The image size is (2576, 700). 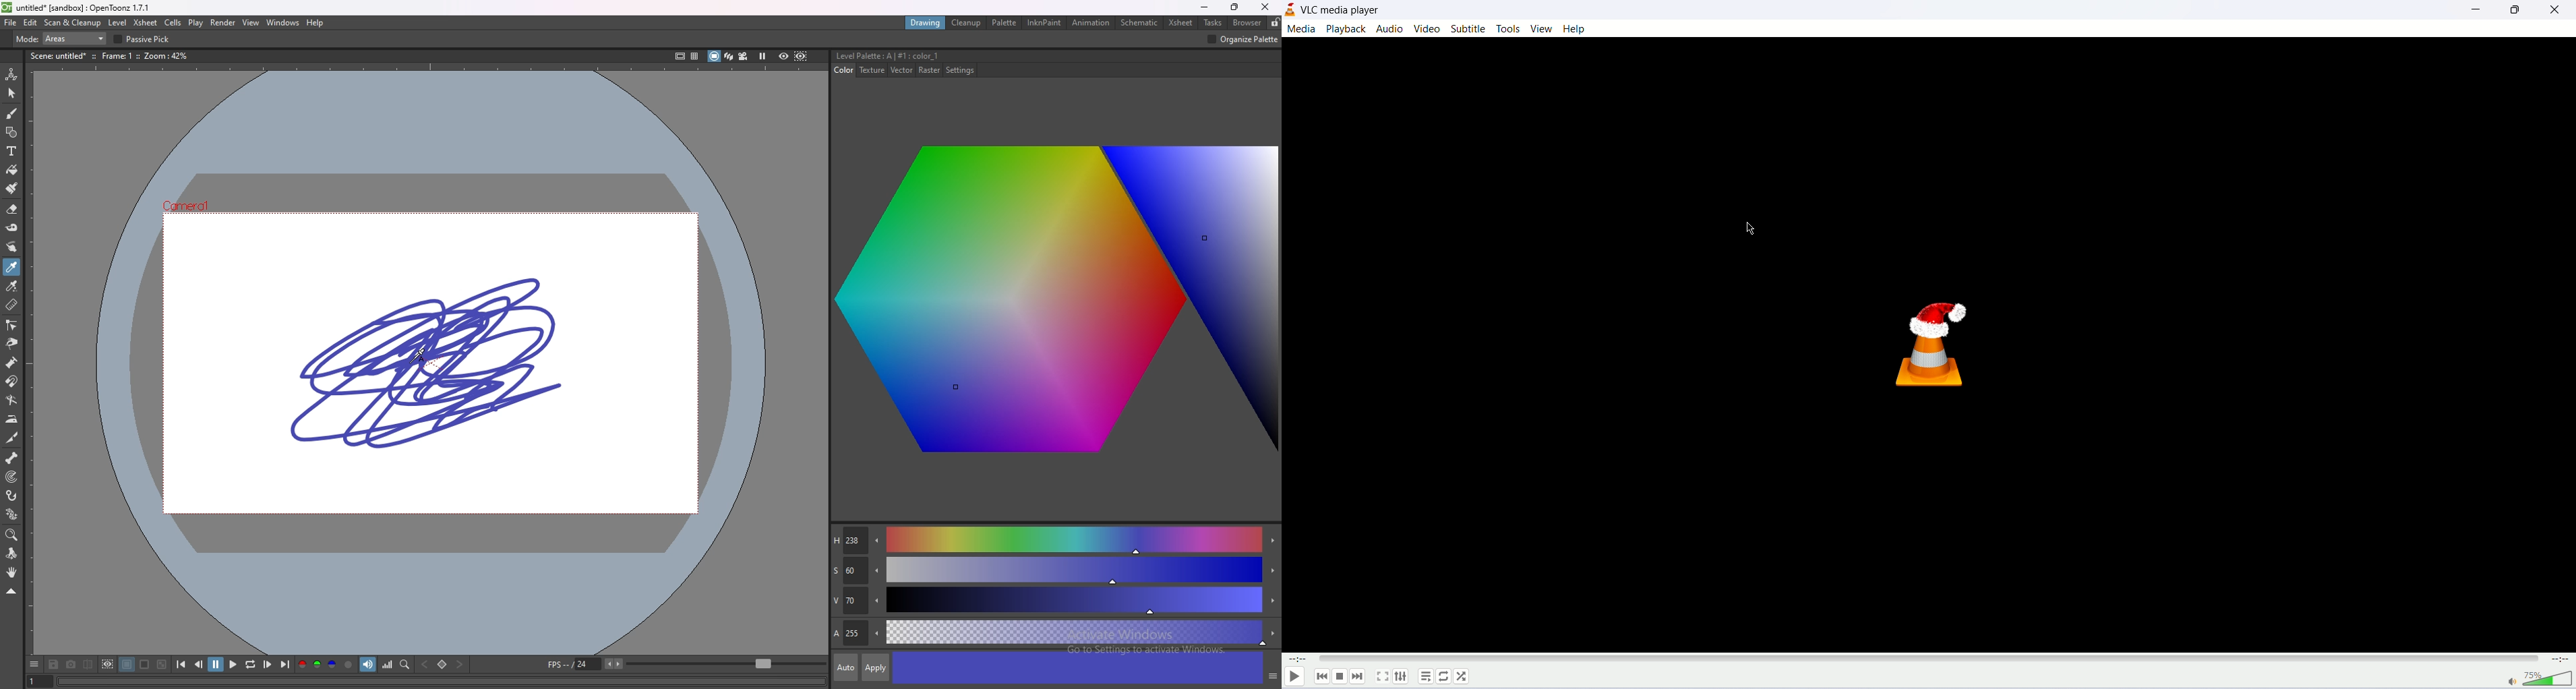 I want to click on volume bar, so click(x=2540, y=680).